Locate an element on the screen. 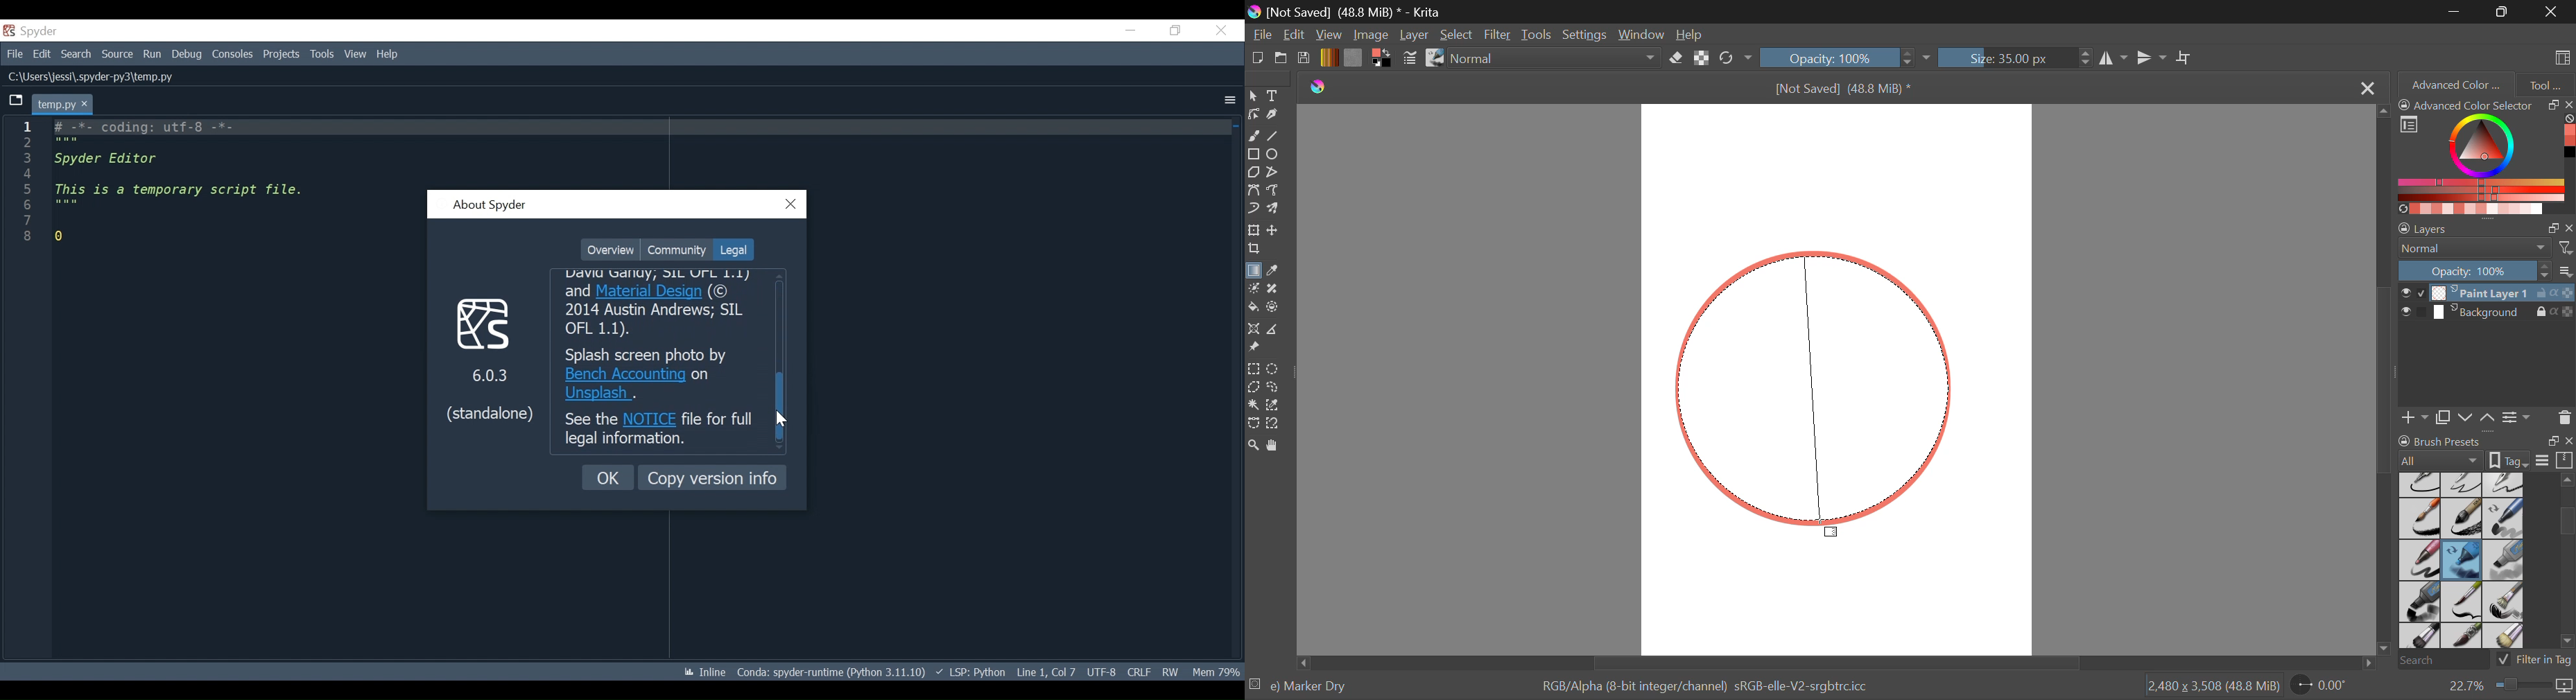 Image resolution: width=2576 pixels, height=700 pixels. Help is located at coordinates (388, 54).